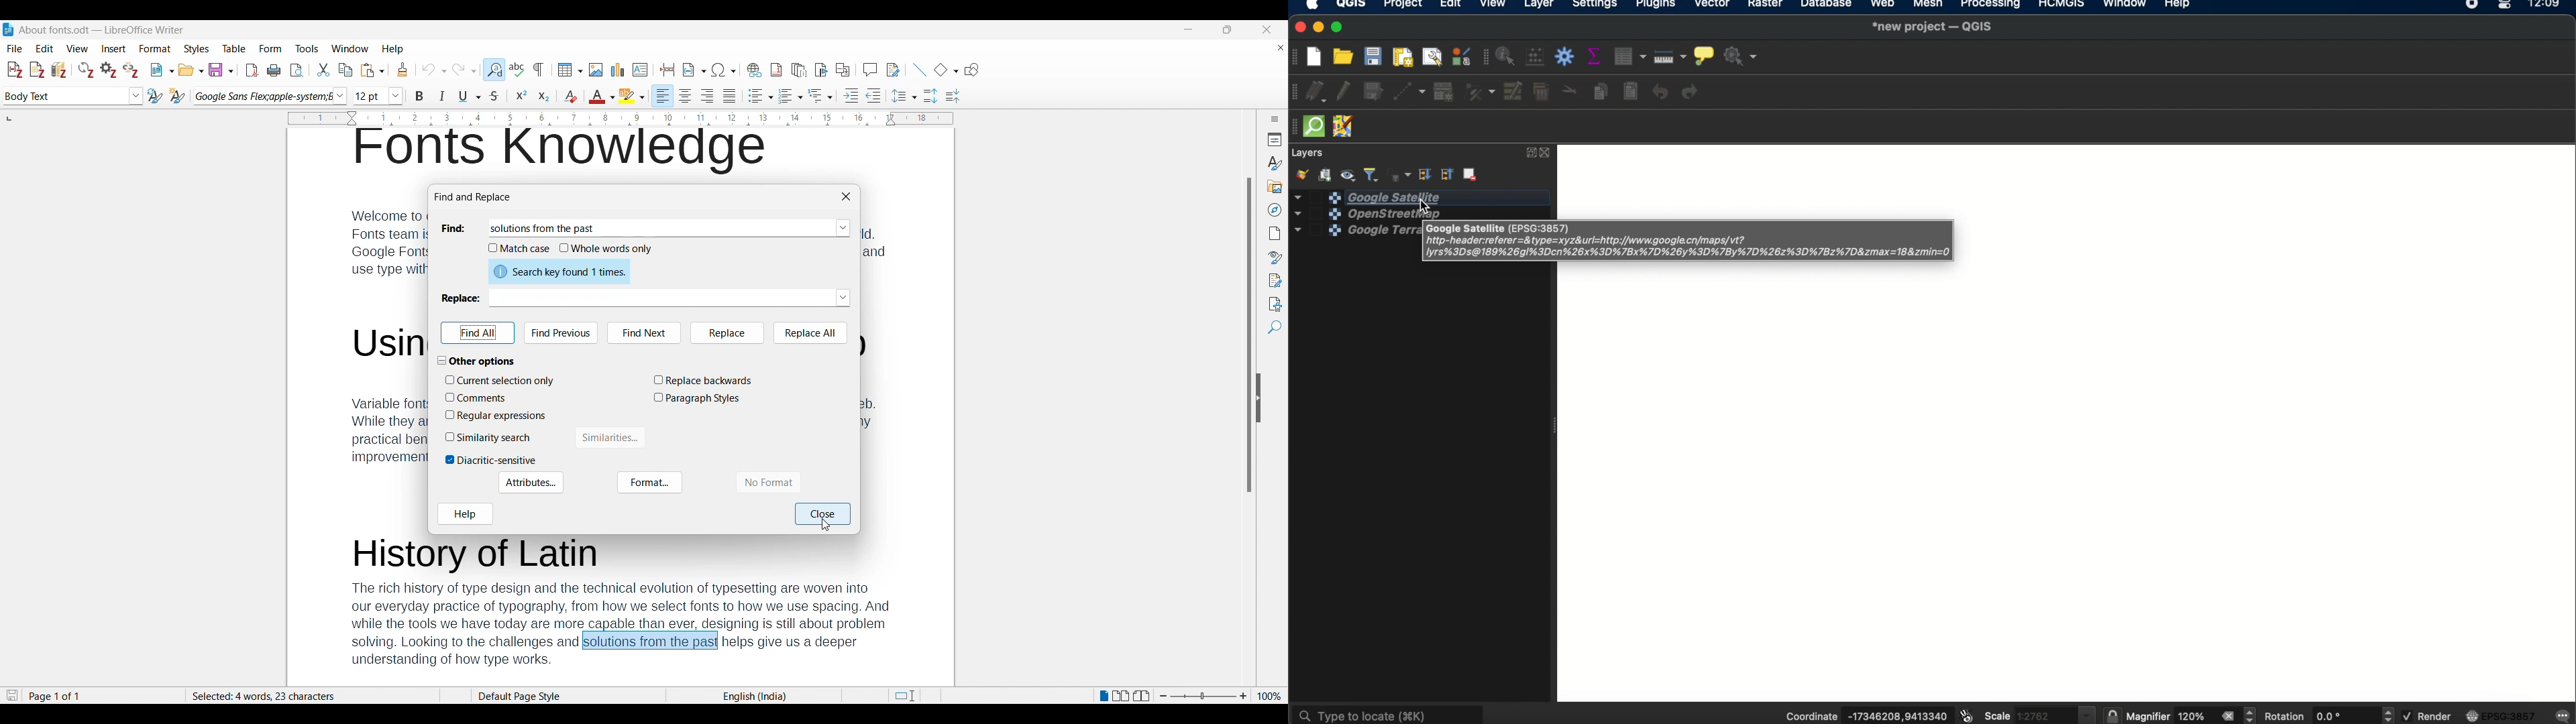 The height and width of the screenshot is (728, 2576). What do you see at coordinates (564, 152) in the screenshot?
I see `text` at bounding box center [564, 152].